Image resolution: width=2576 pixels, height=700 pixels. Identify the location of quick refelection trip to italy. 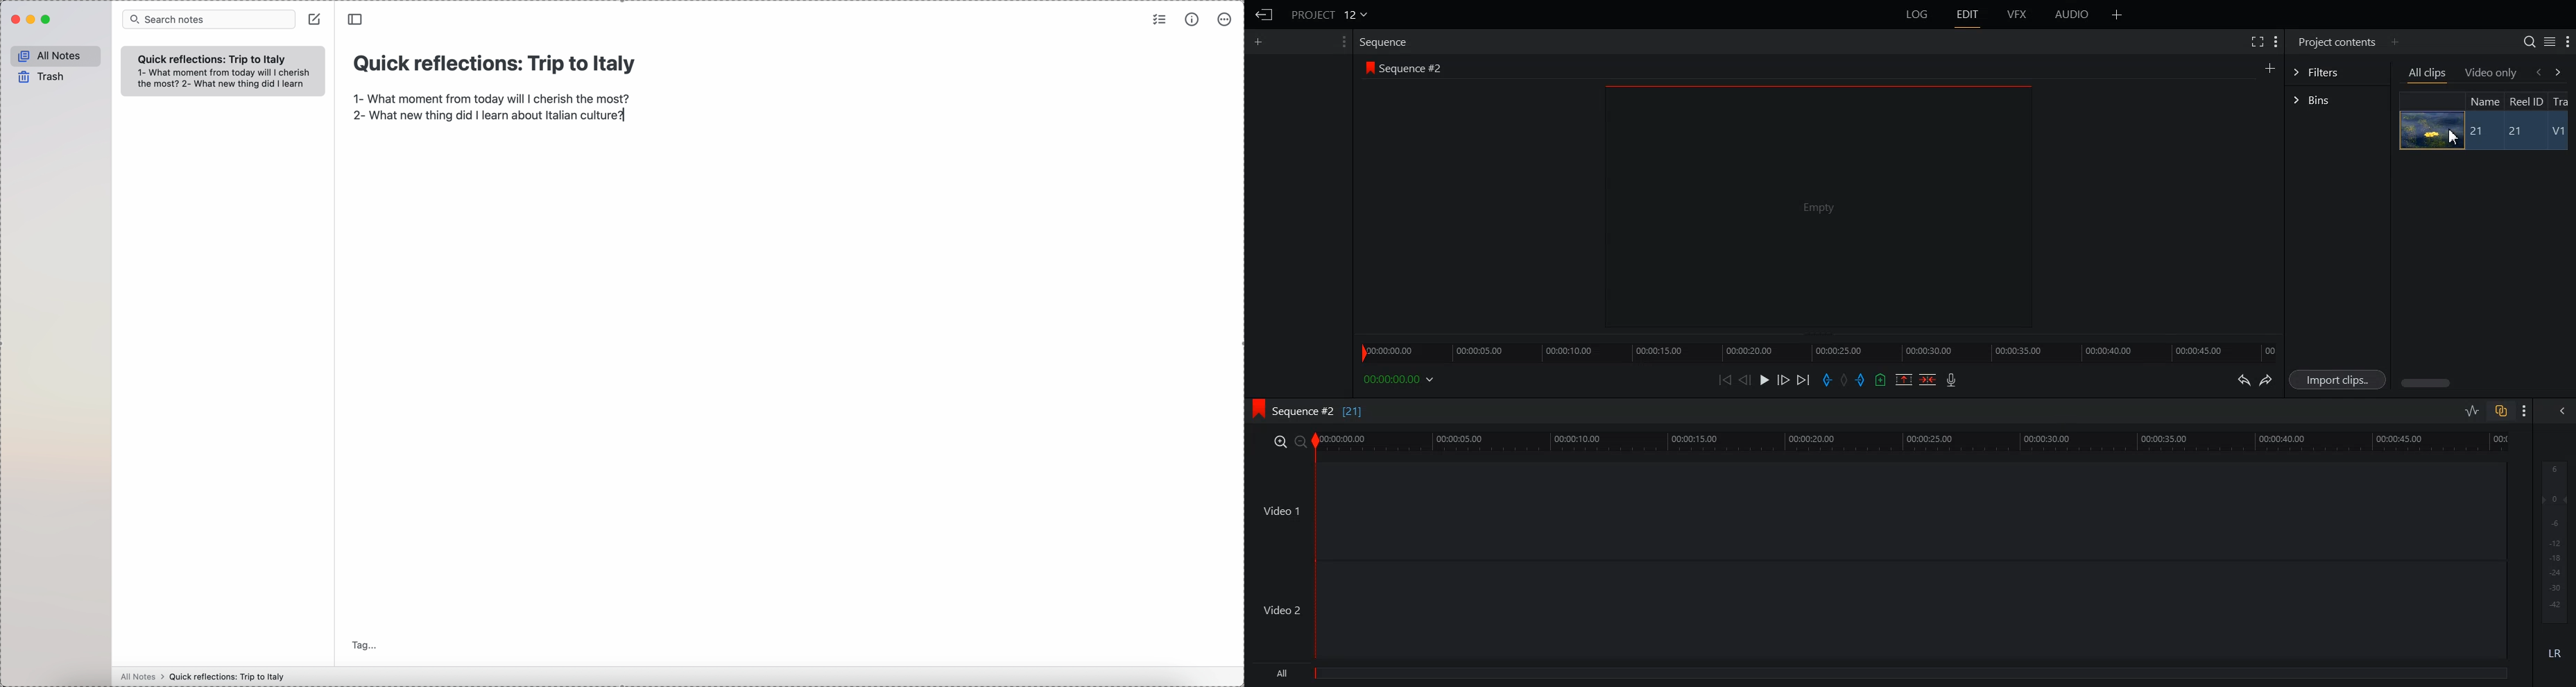
(214, 58).